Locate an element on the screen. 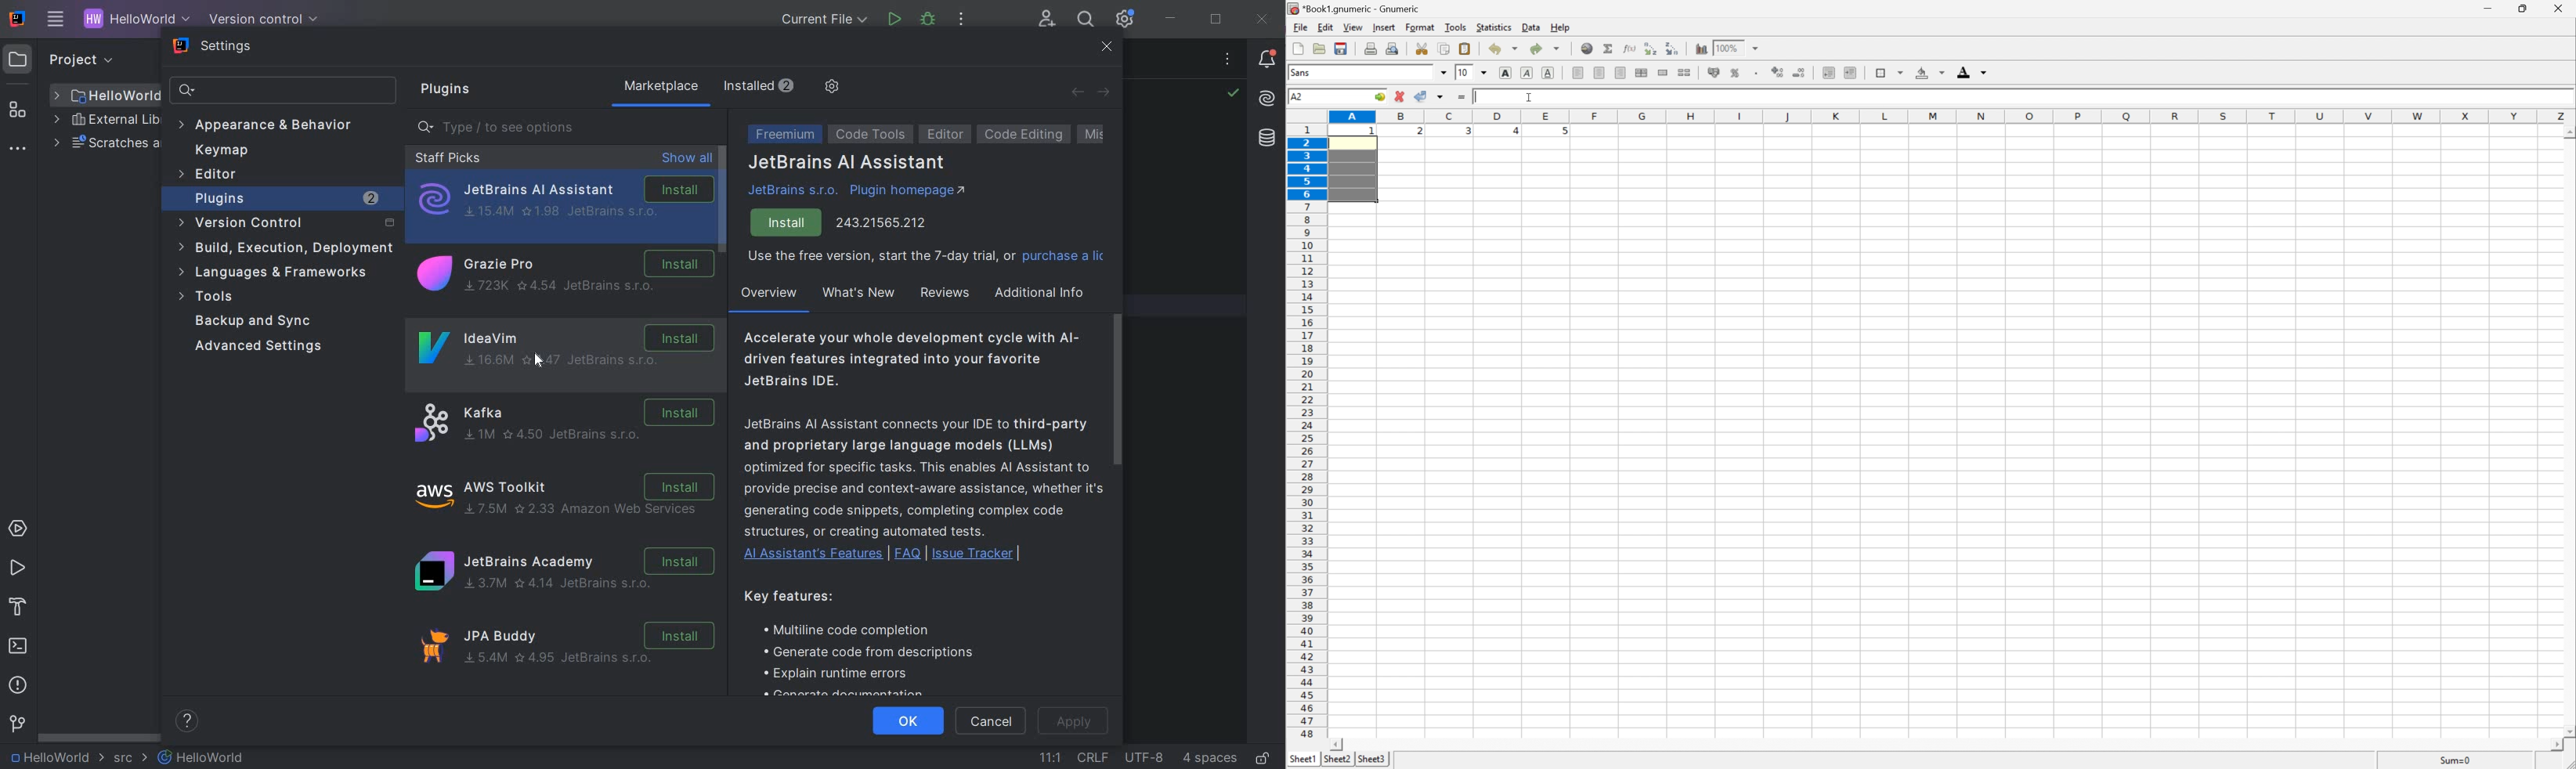  split merged ranges of cells is located at coordinates (1685, 72).